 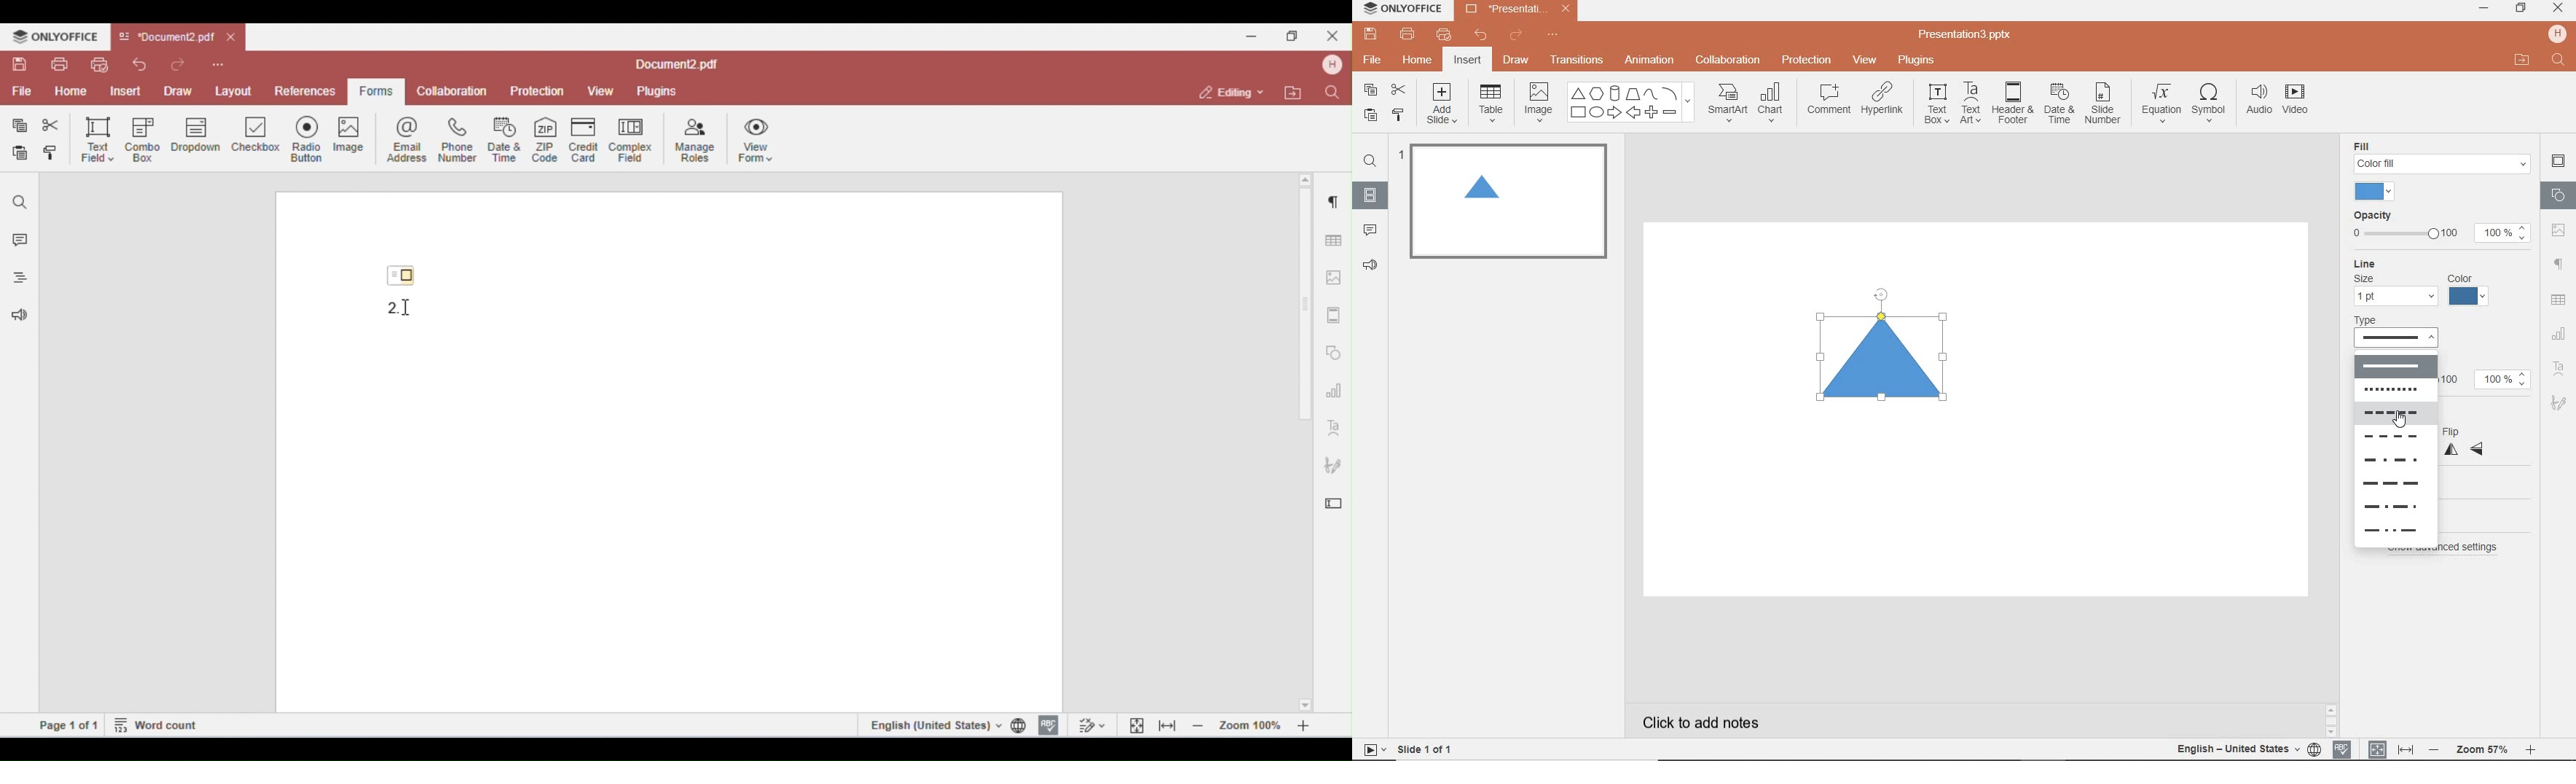 I want to click on profile, so click(x=2556, y=34).